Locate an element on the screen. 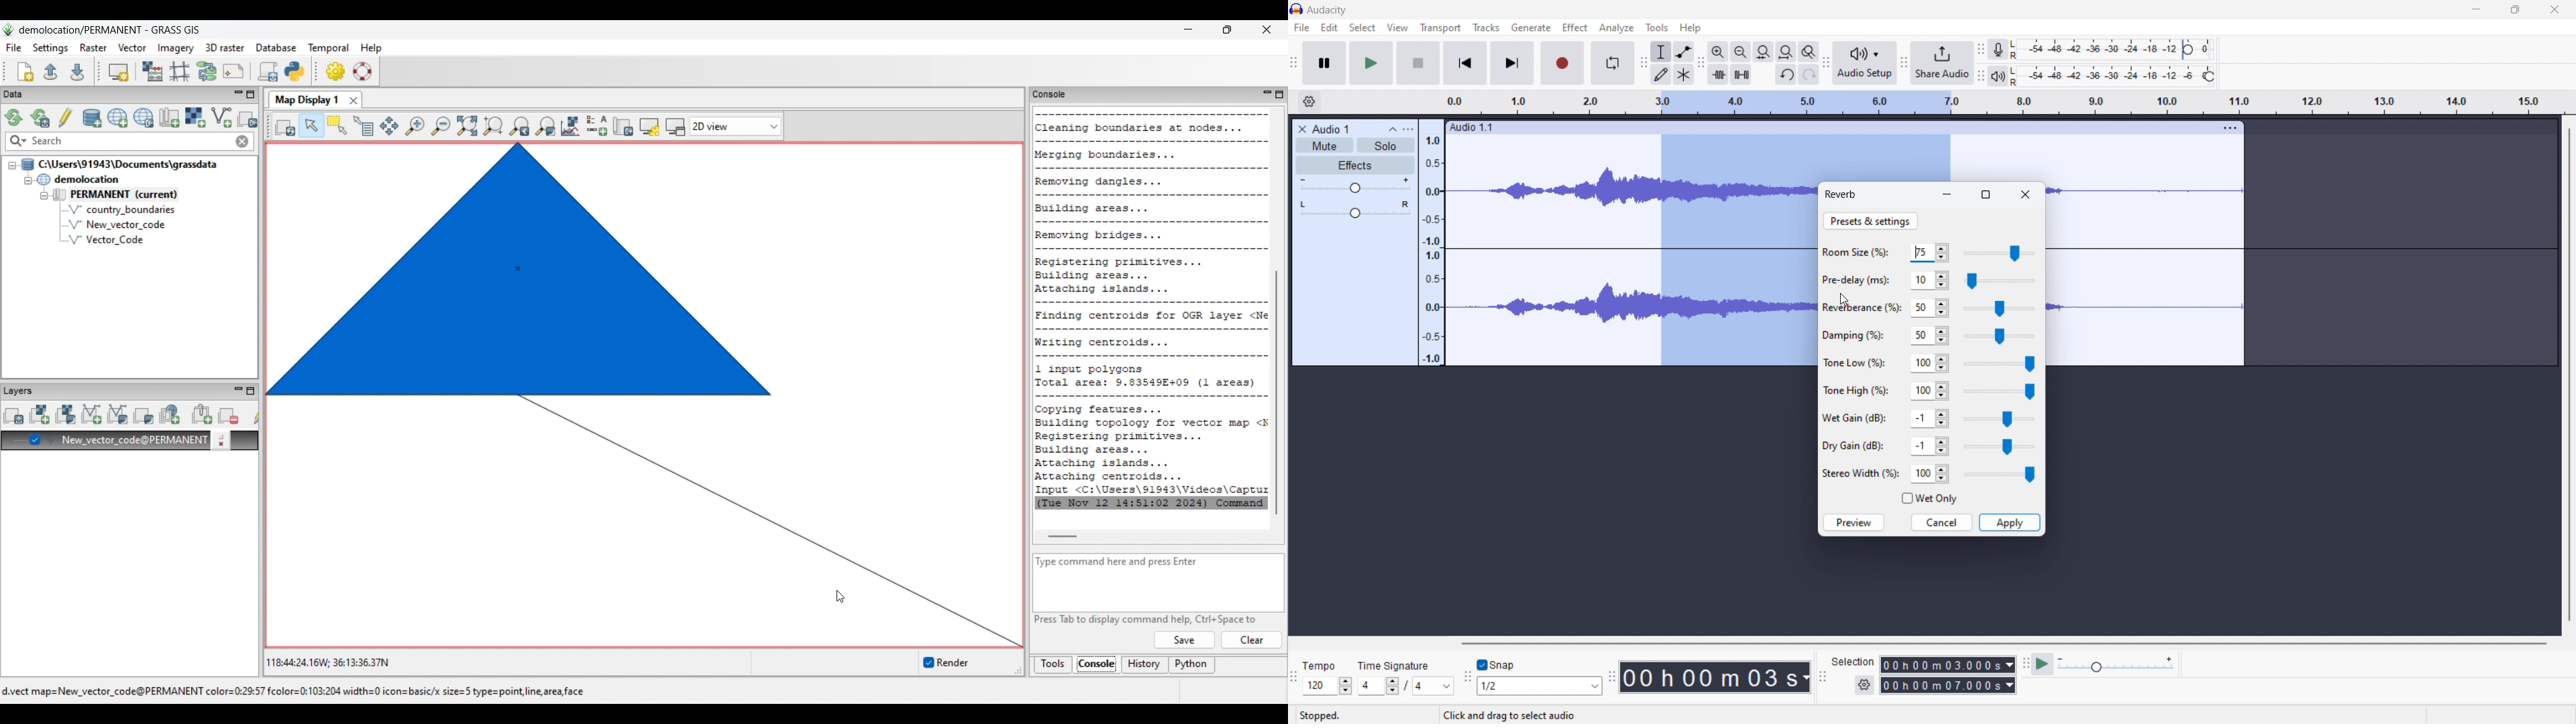 This screenshot has width=2576, height=728. share audio toolbar is located at coordinates (1904, 64).